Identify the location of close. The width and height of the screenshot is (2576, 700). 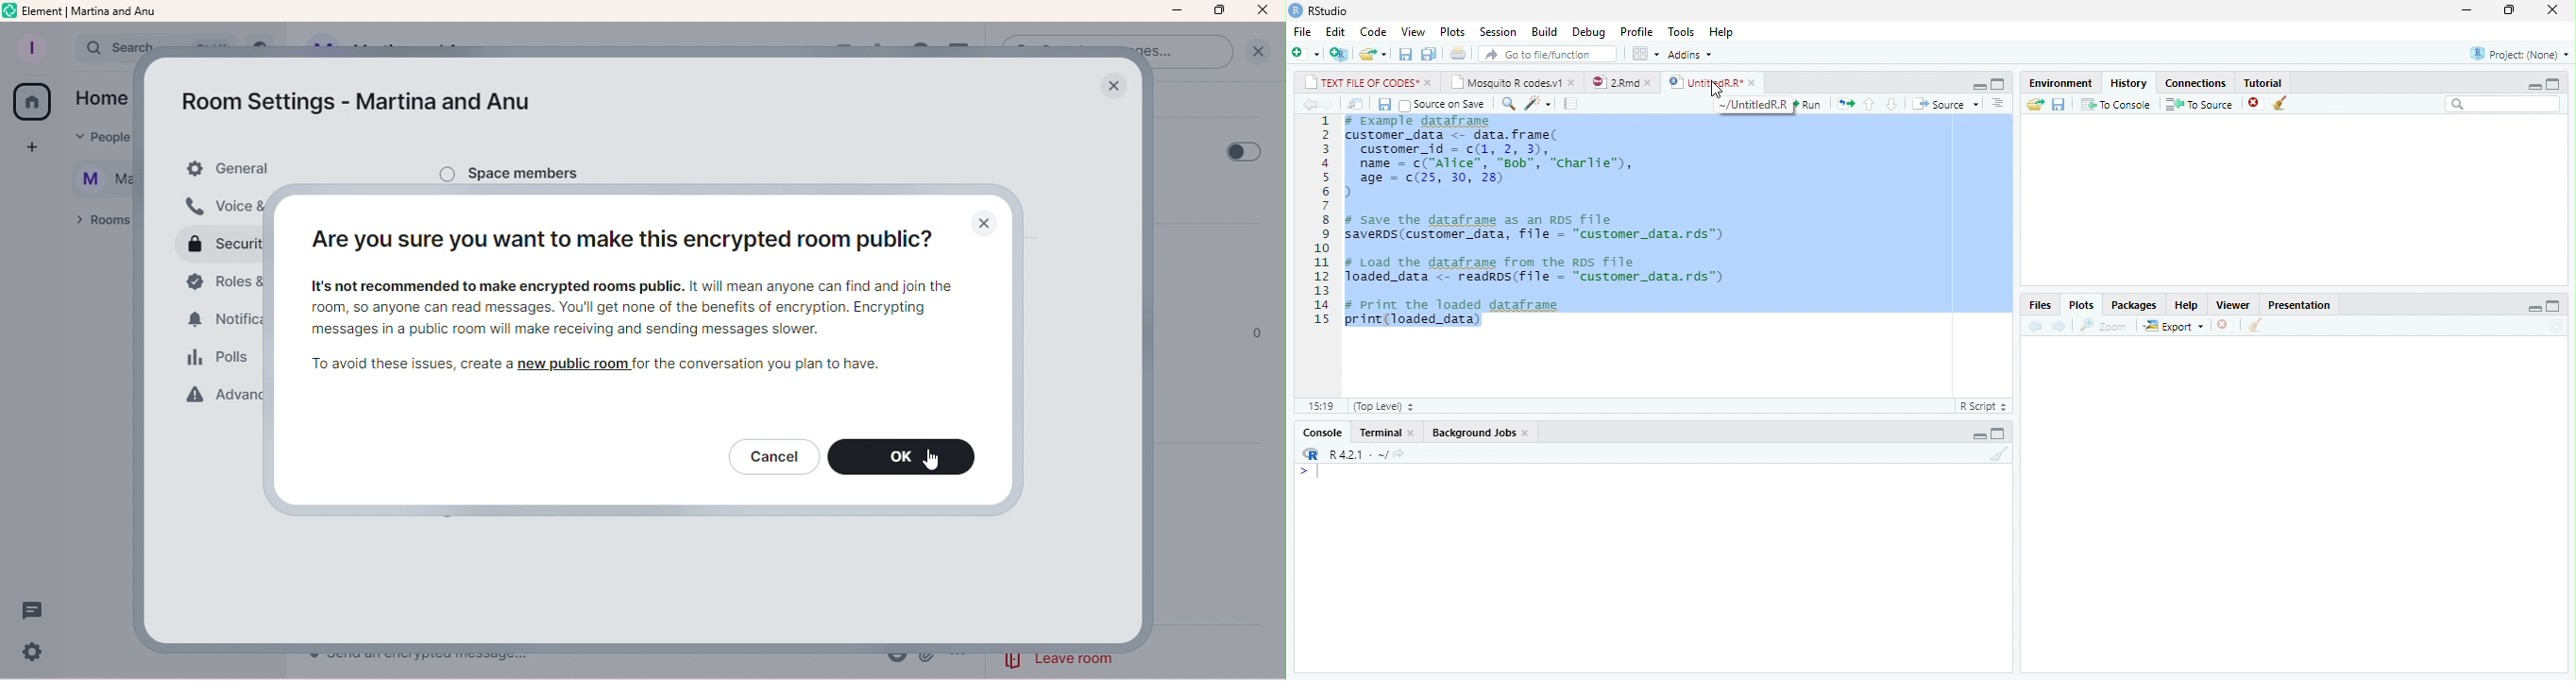
(1652, 82).